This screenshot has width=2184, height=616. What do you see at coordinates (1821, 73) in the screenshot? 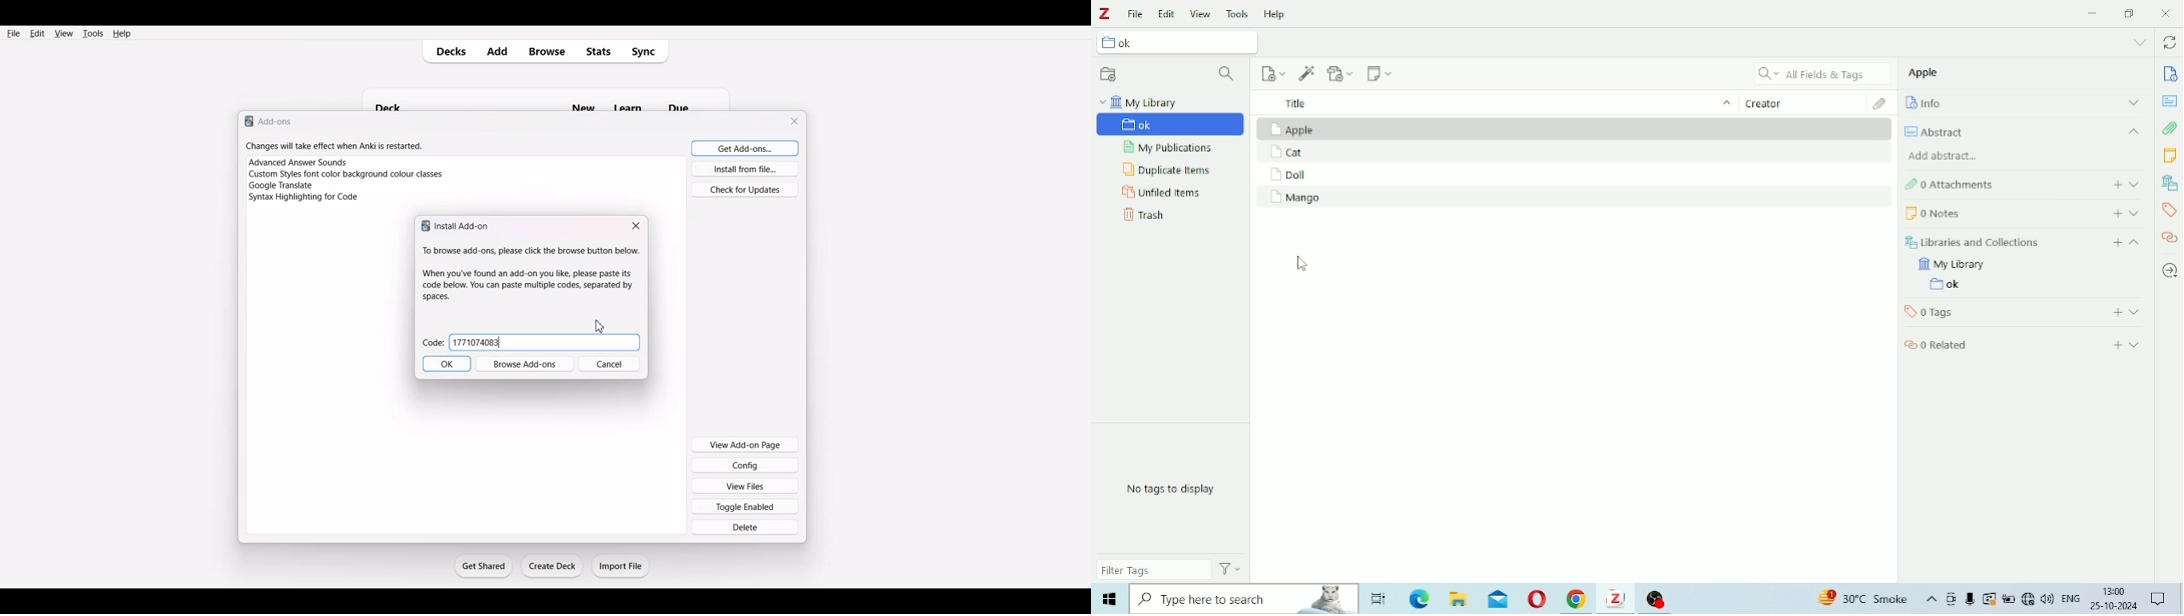
I see `All Fields & Tags` at bounding box center [1821, 73].